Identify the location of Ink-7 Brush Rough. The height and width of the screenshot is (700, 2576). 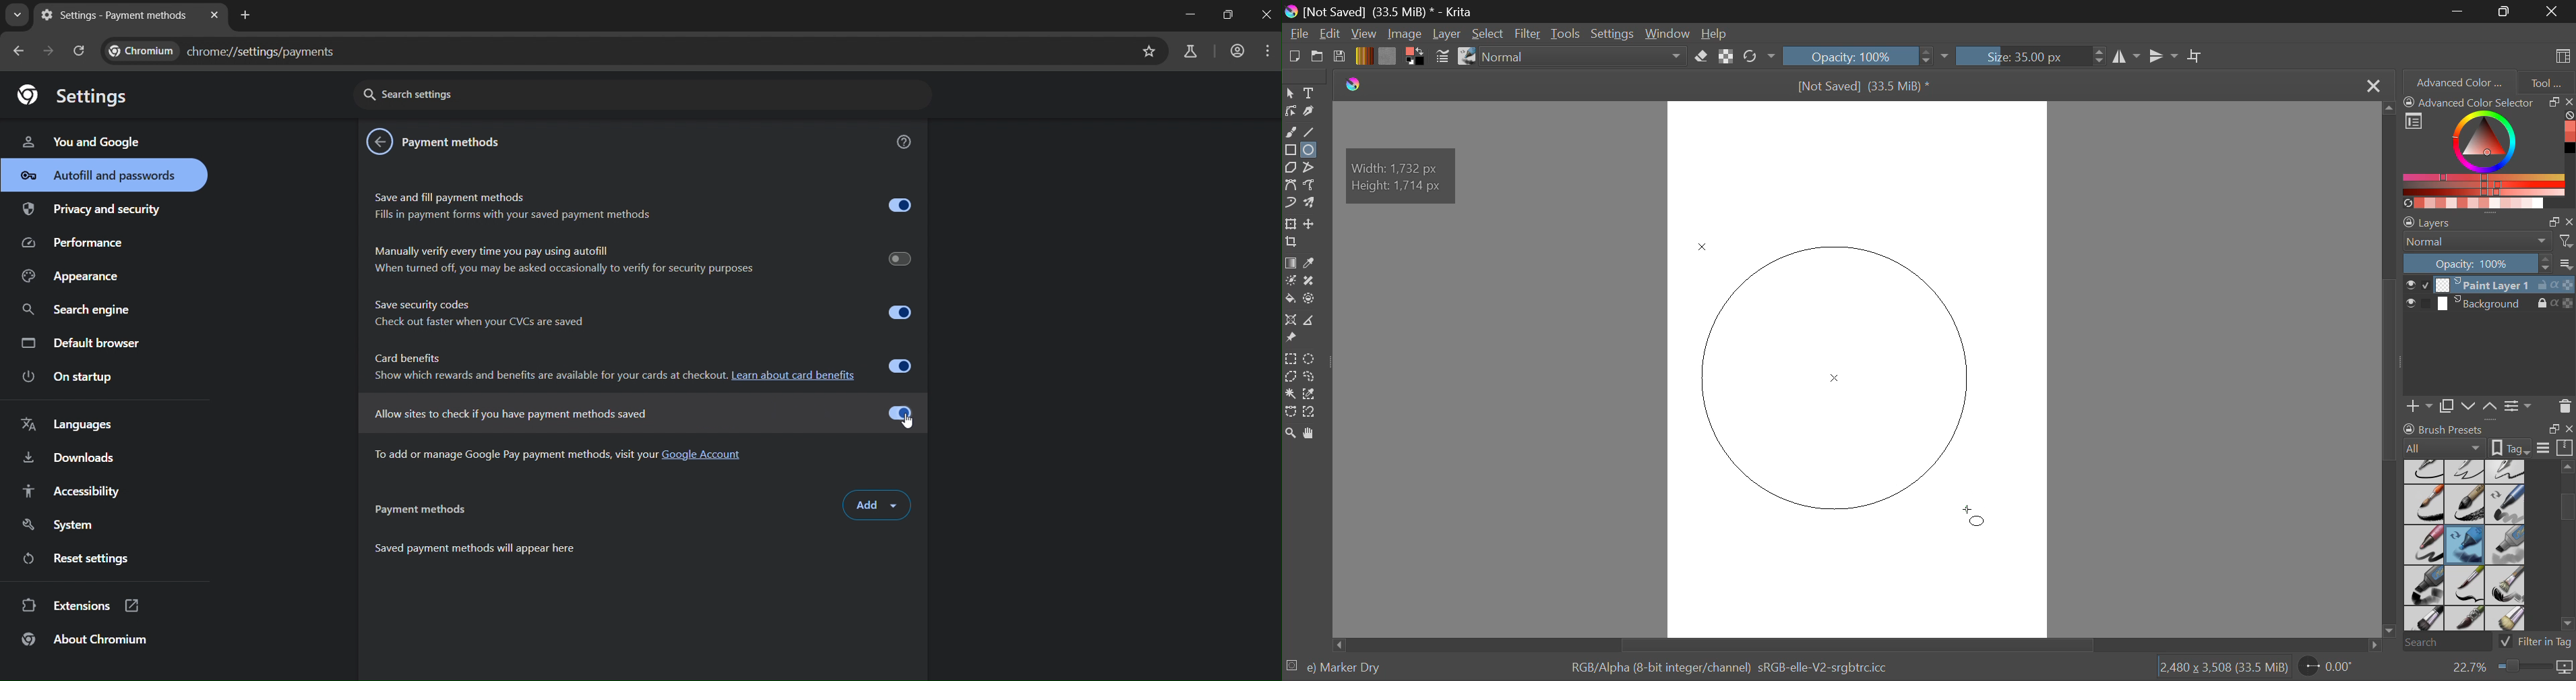
(2422, 506).